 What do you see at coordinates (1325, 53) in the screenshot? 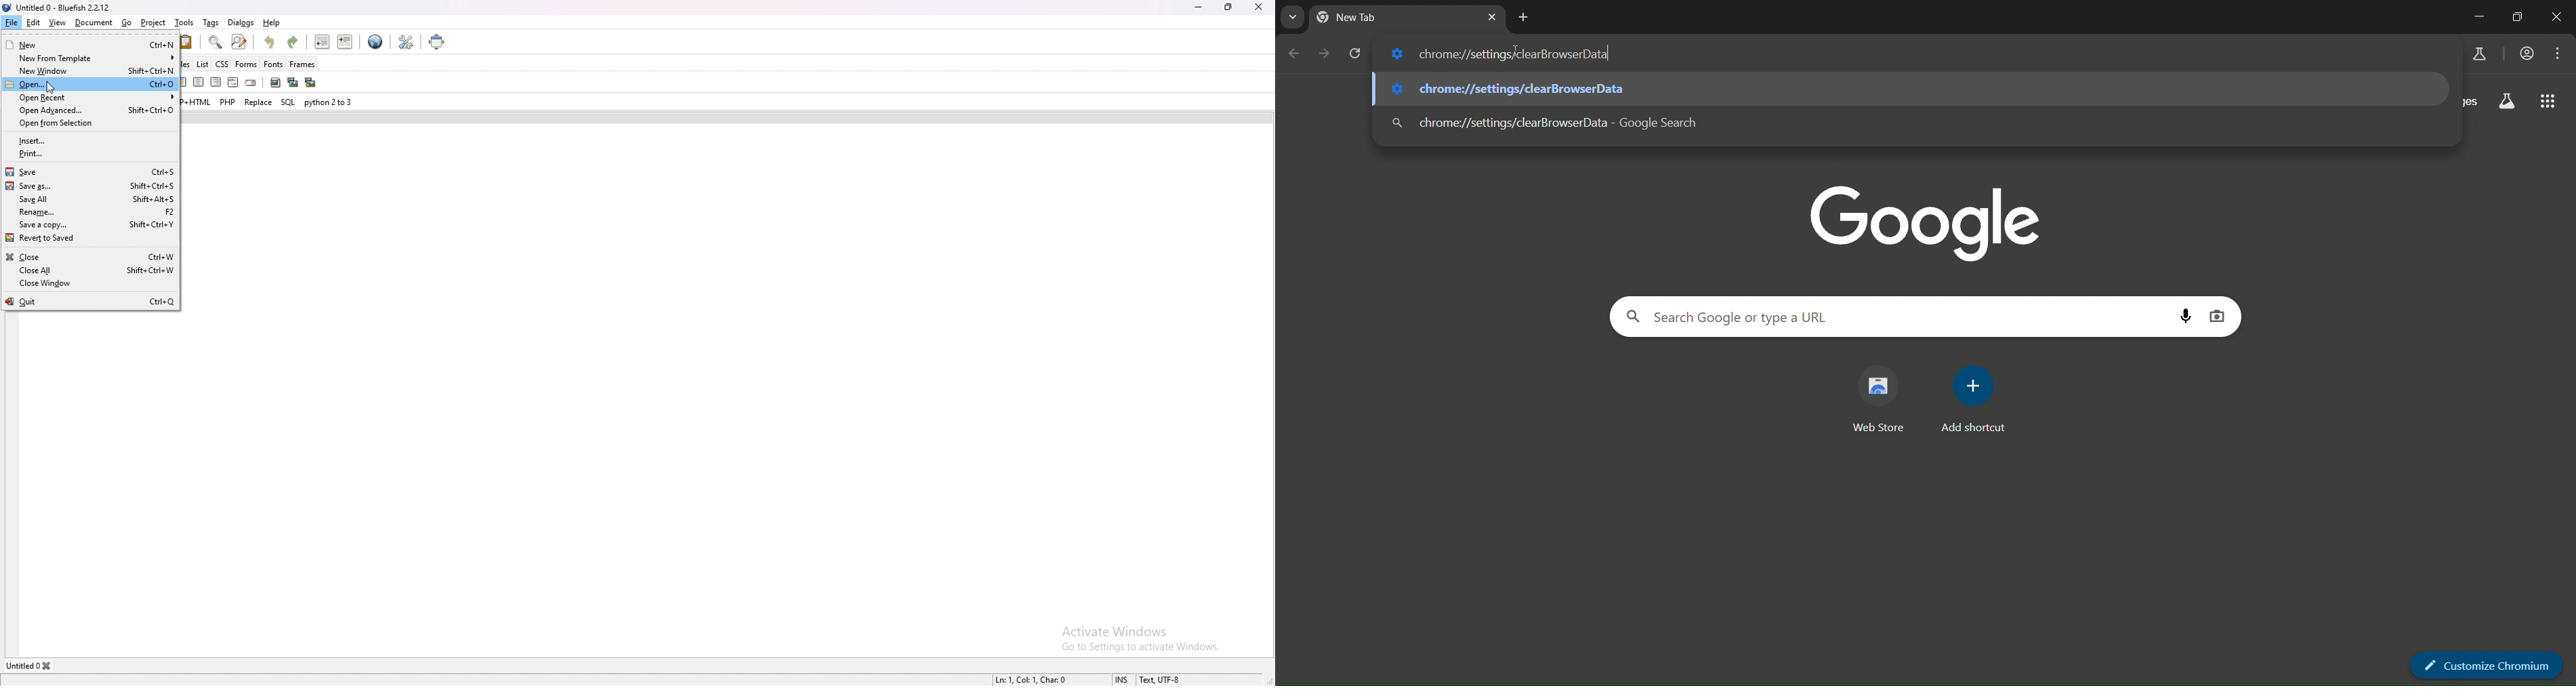
I see `go forward one page` at bounding box center [1325, 53].